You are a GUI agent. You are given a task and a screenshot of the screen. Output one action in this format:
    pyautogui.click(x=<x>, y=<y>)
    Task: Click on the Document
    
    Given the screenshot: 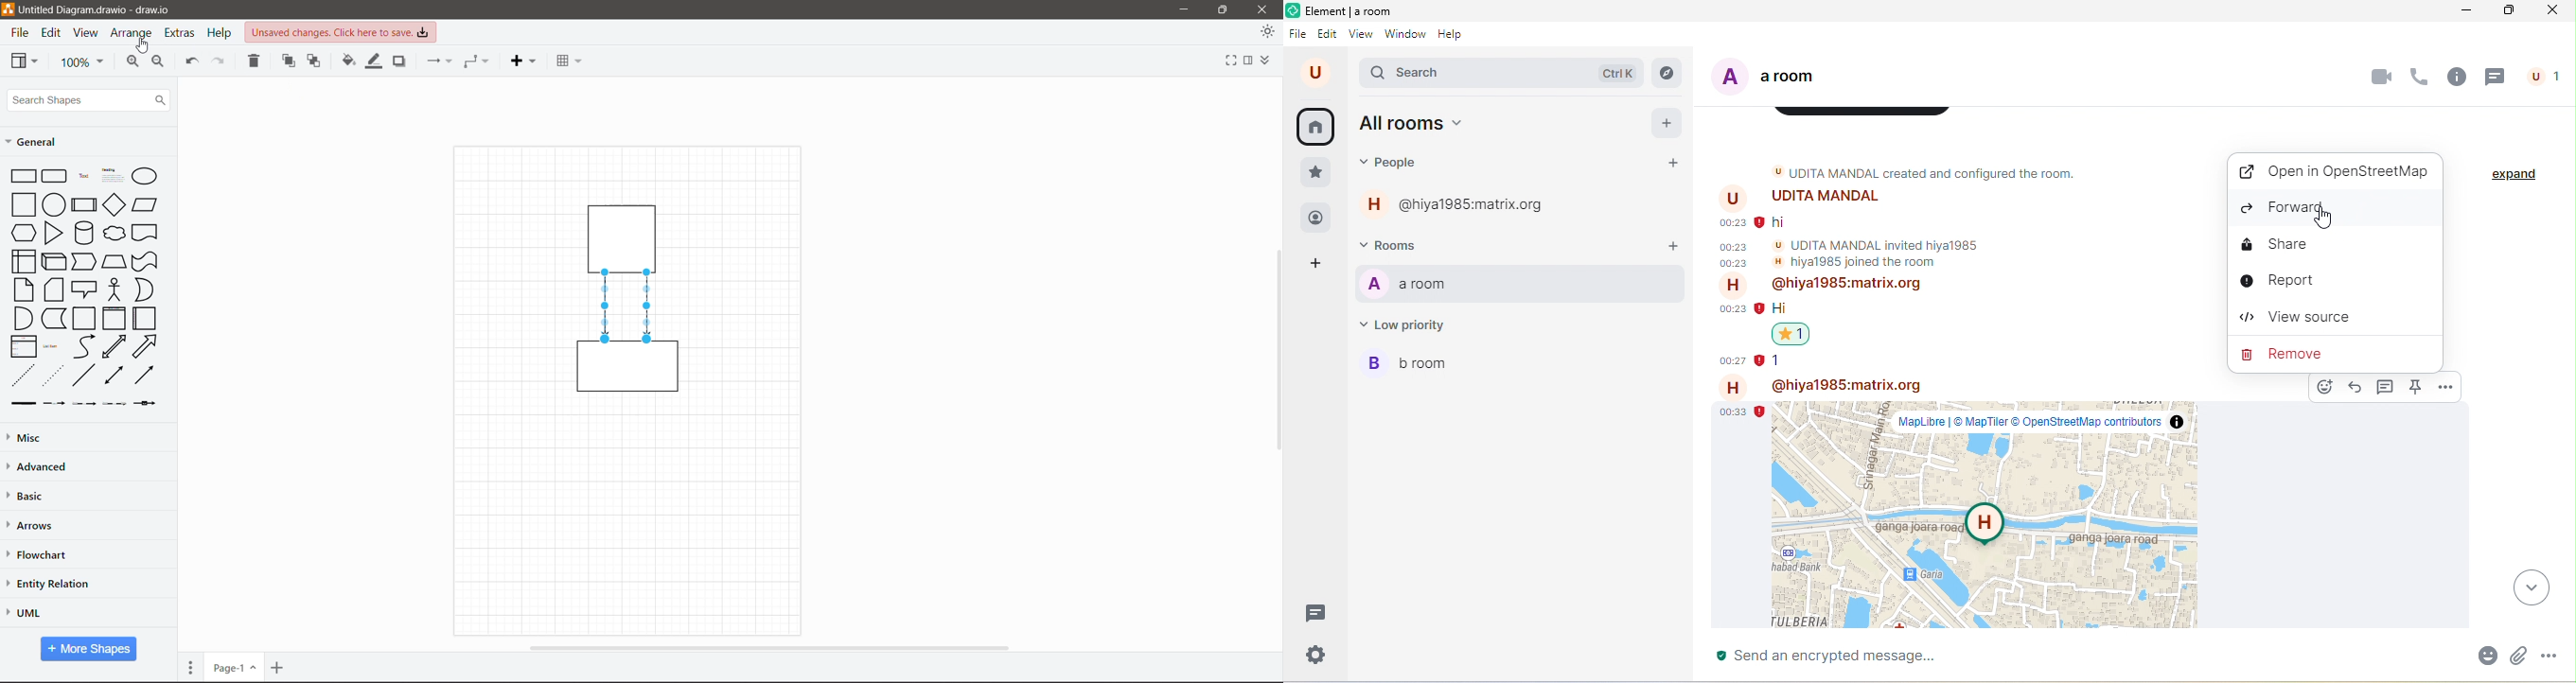 What is the action you would take?
    pyautogui.click(x=146, y=233)
    